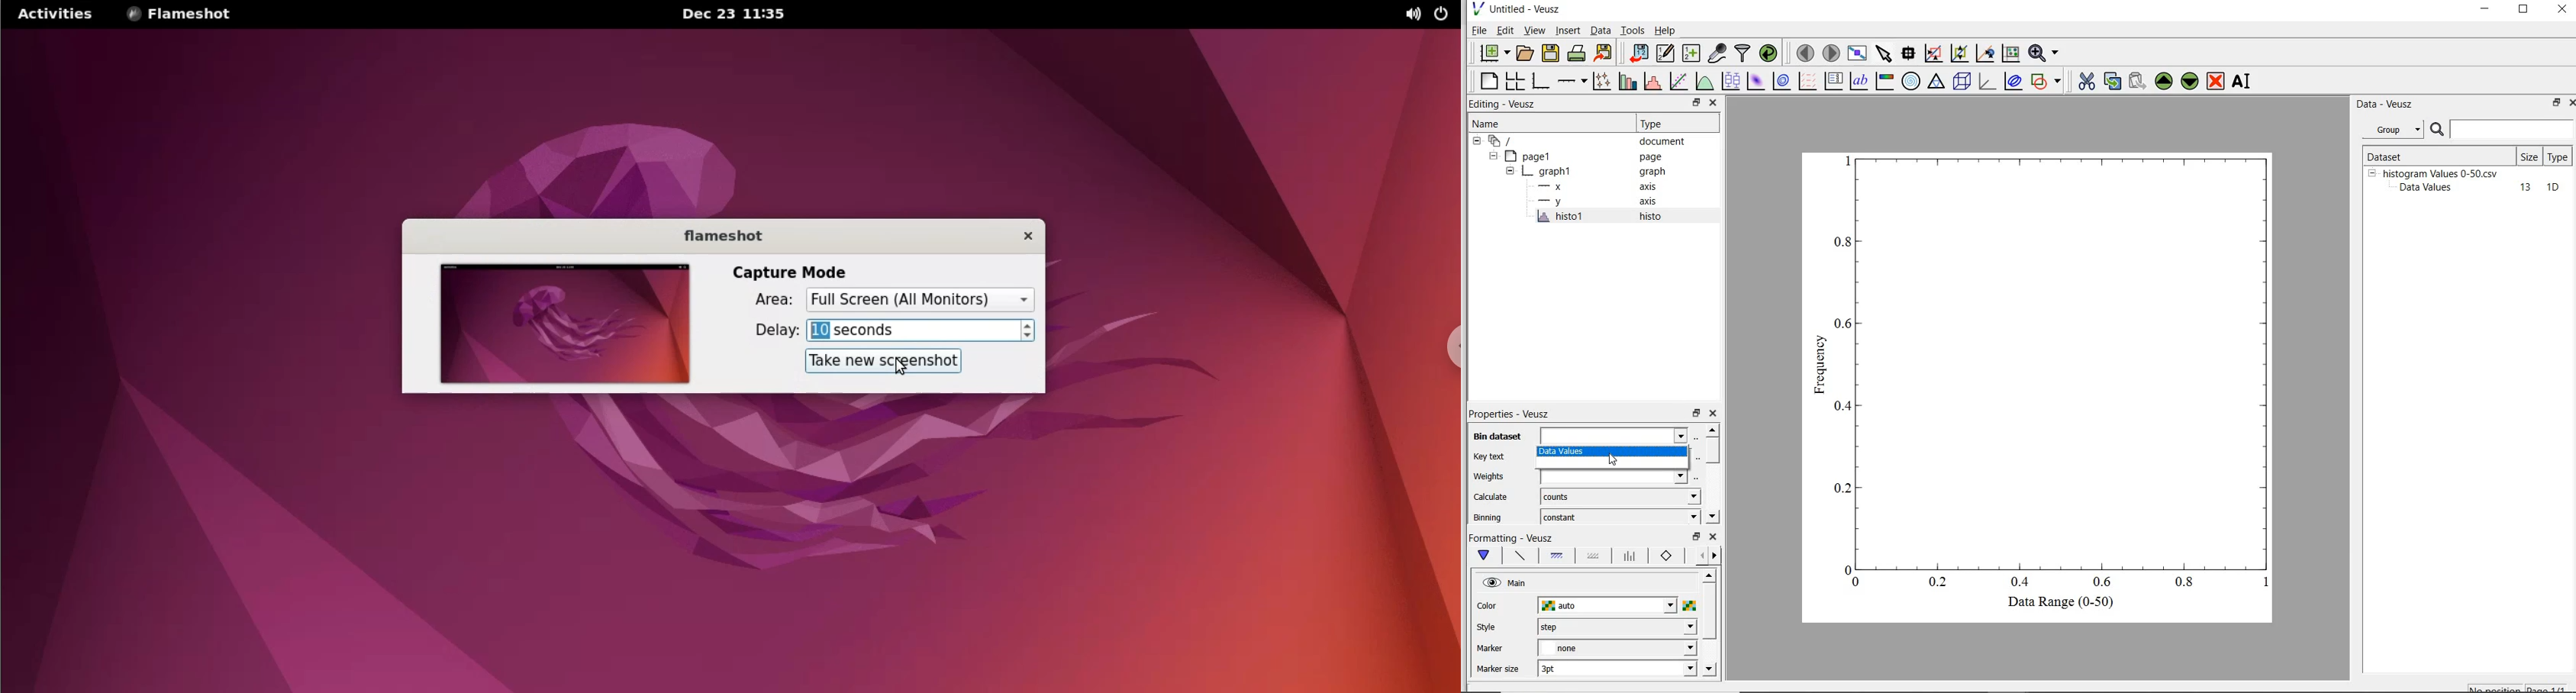 This screenshot has height=700, width=2576. What do you see at coordinates (2438, 130) in the screenshot?
I see `search` at bounding box center [2438, 130].